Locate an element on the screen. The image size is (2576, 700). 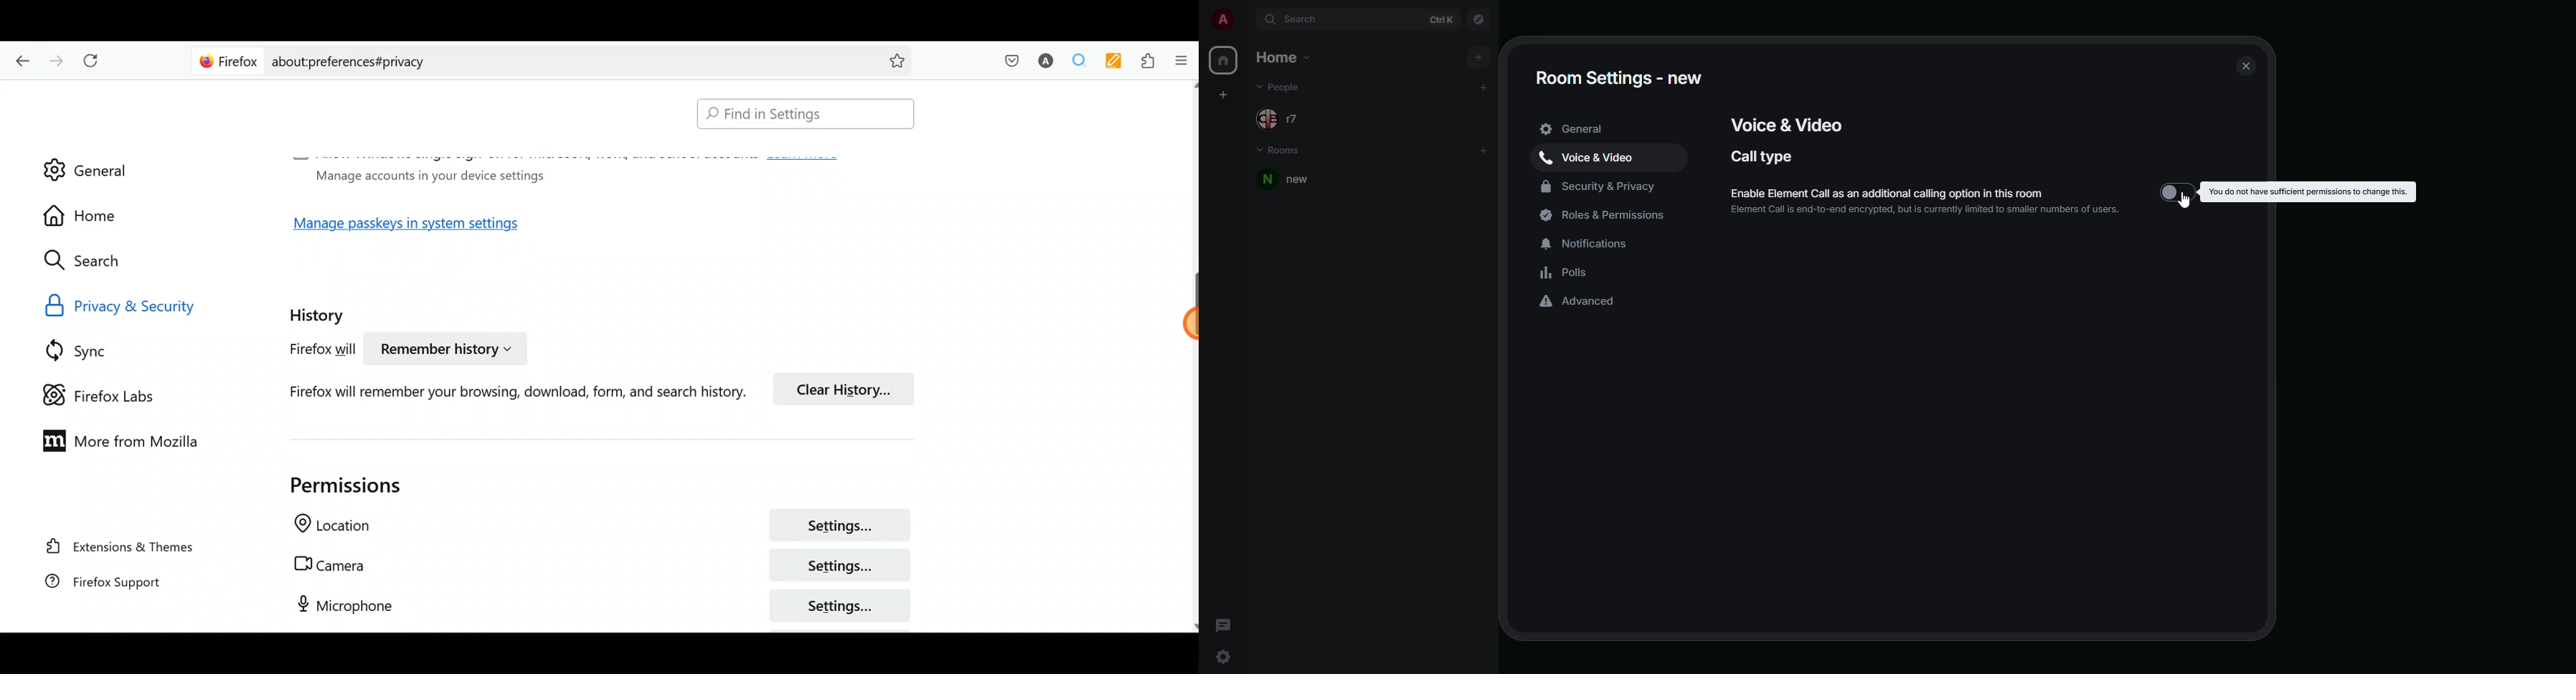
Open application menu is located at coordinates (1180, 62).